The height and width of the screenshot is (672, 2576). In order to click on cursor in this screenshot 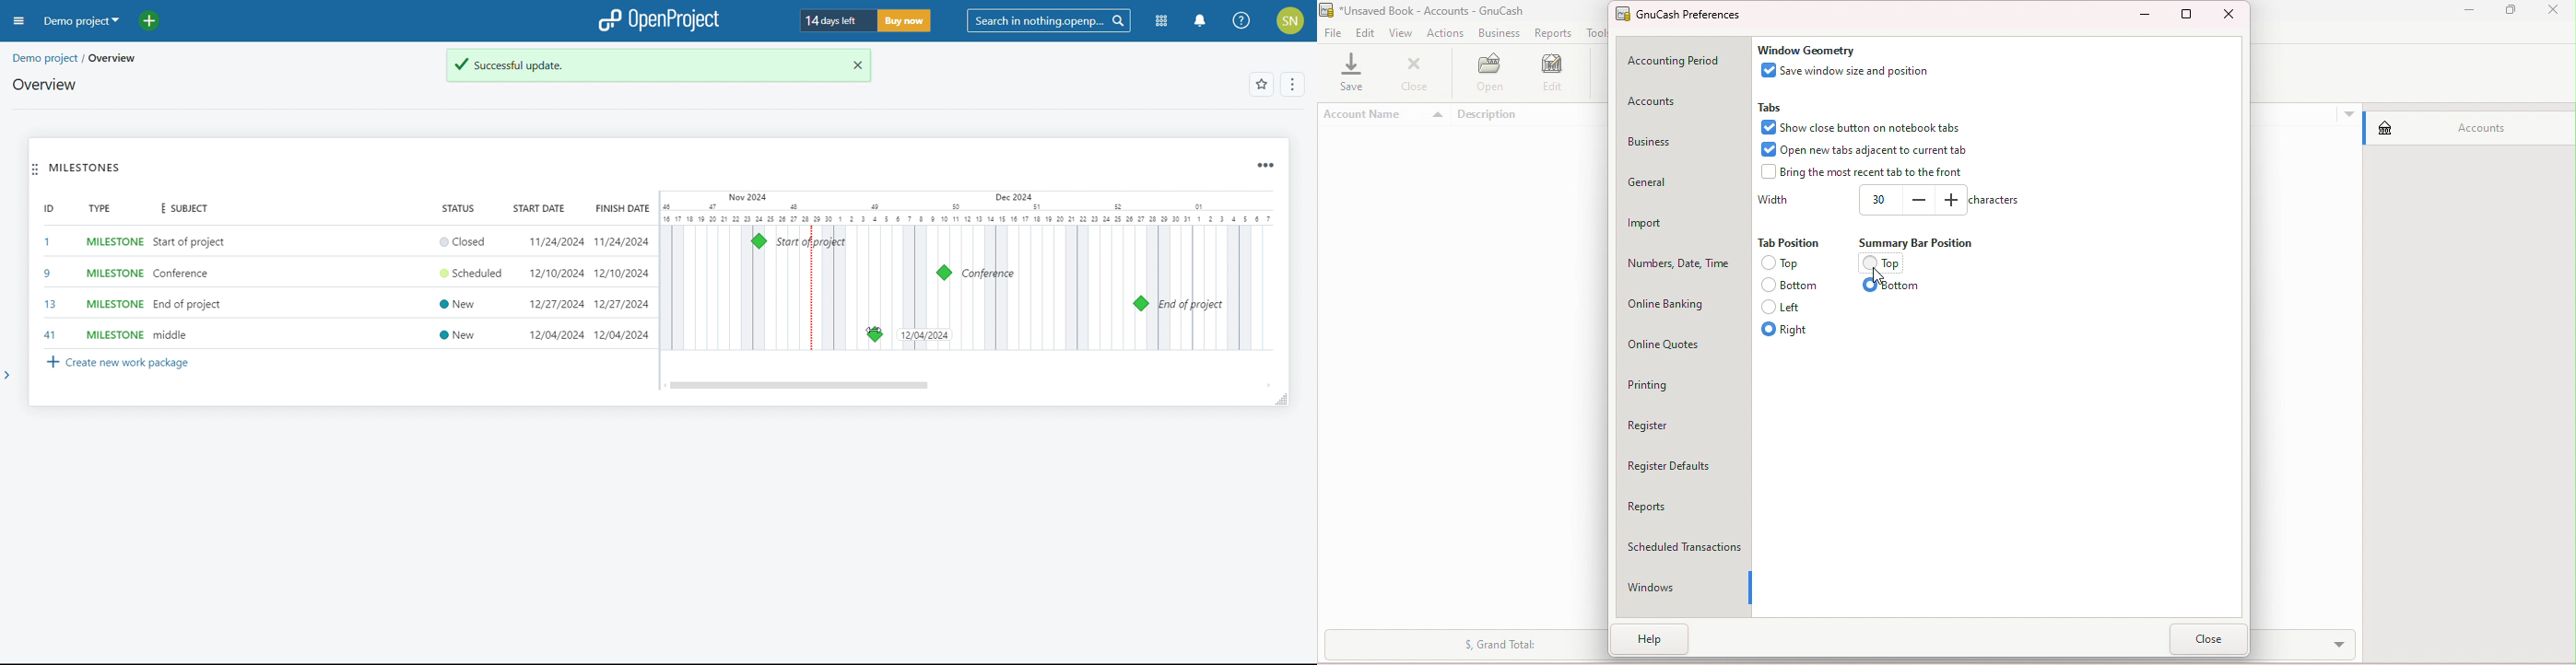, I will do `click(980, 333)`.